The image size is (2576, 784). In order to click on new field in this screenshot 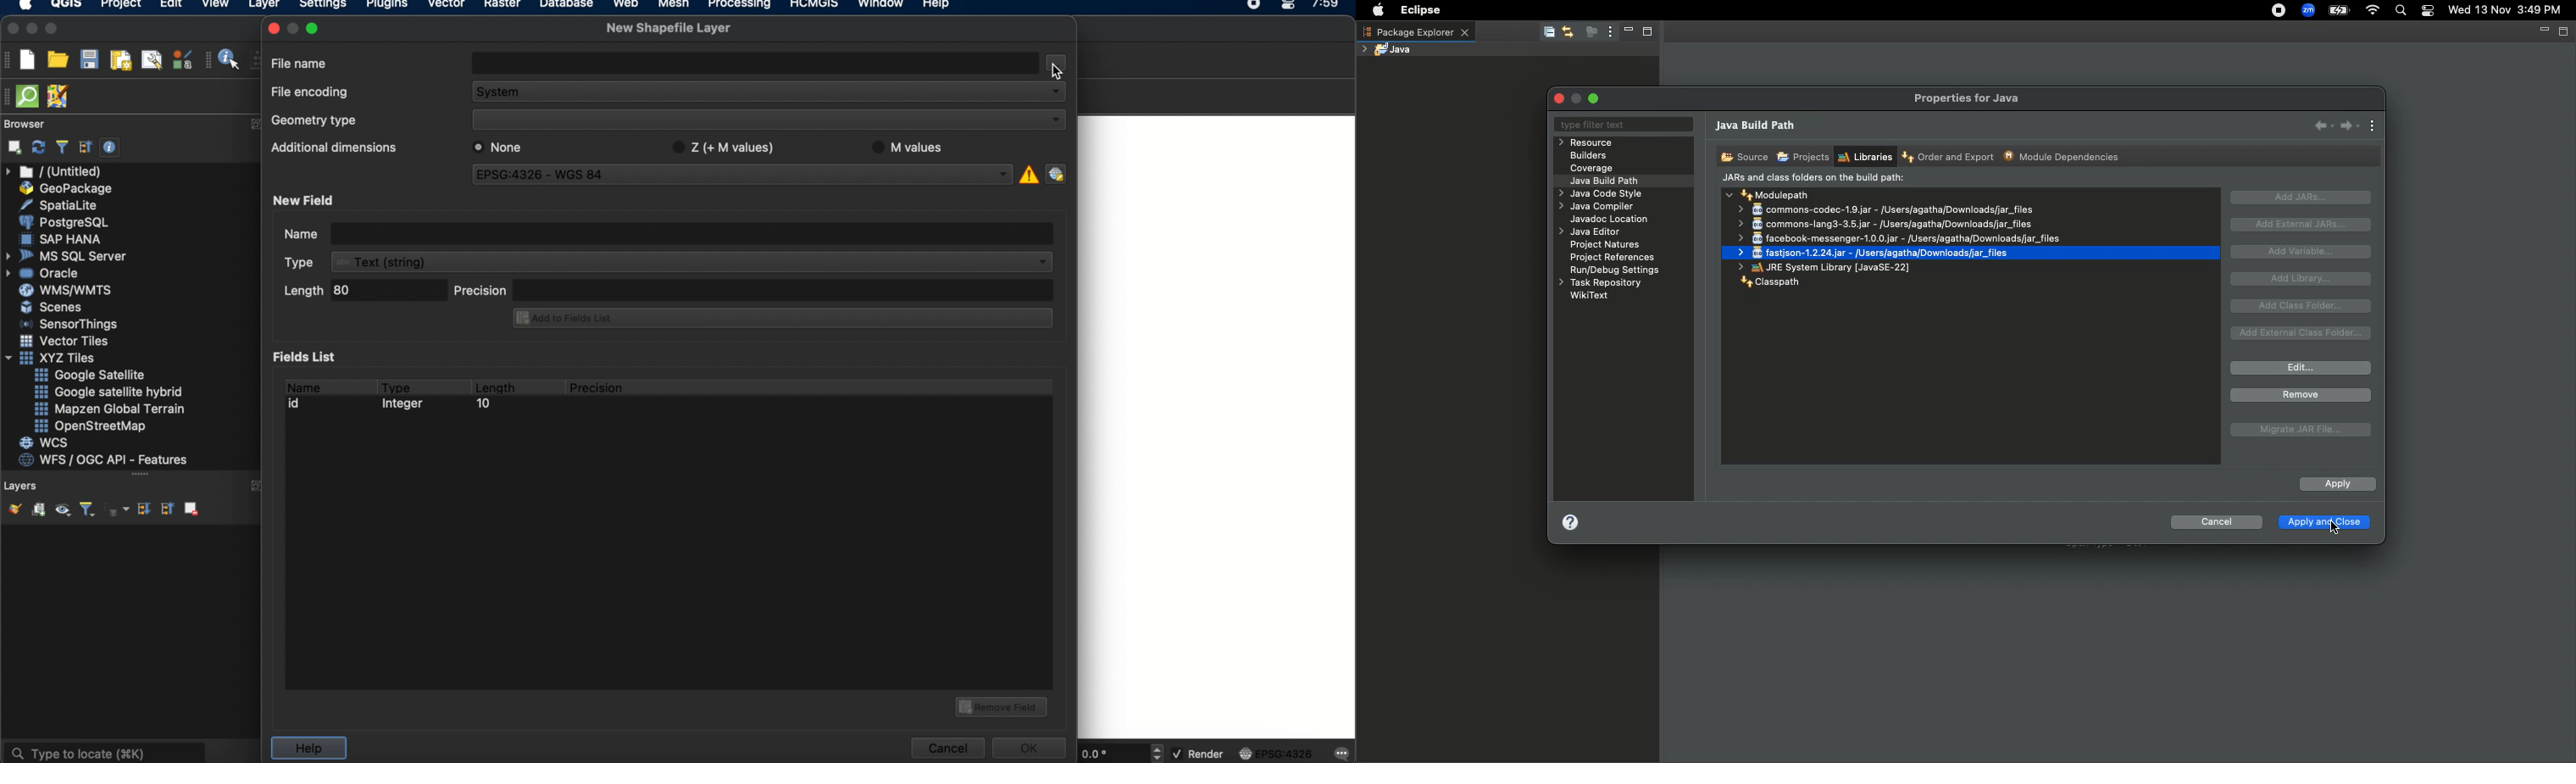, I will do `click(306, 200)`.